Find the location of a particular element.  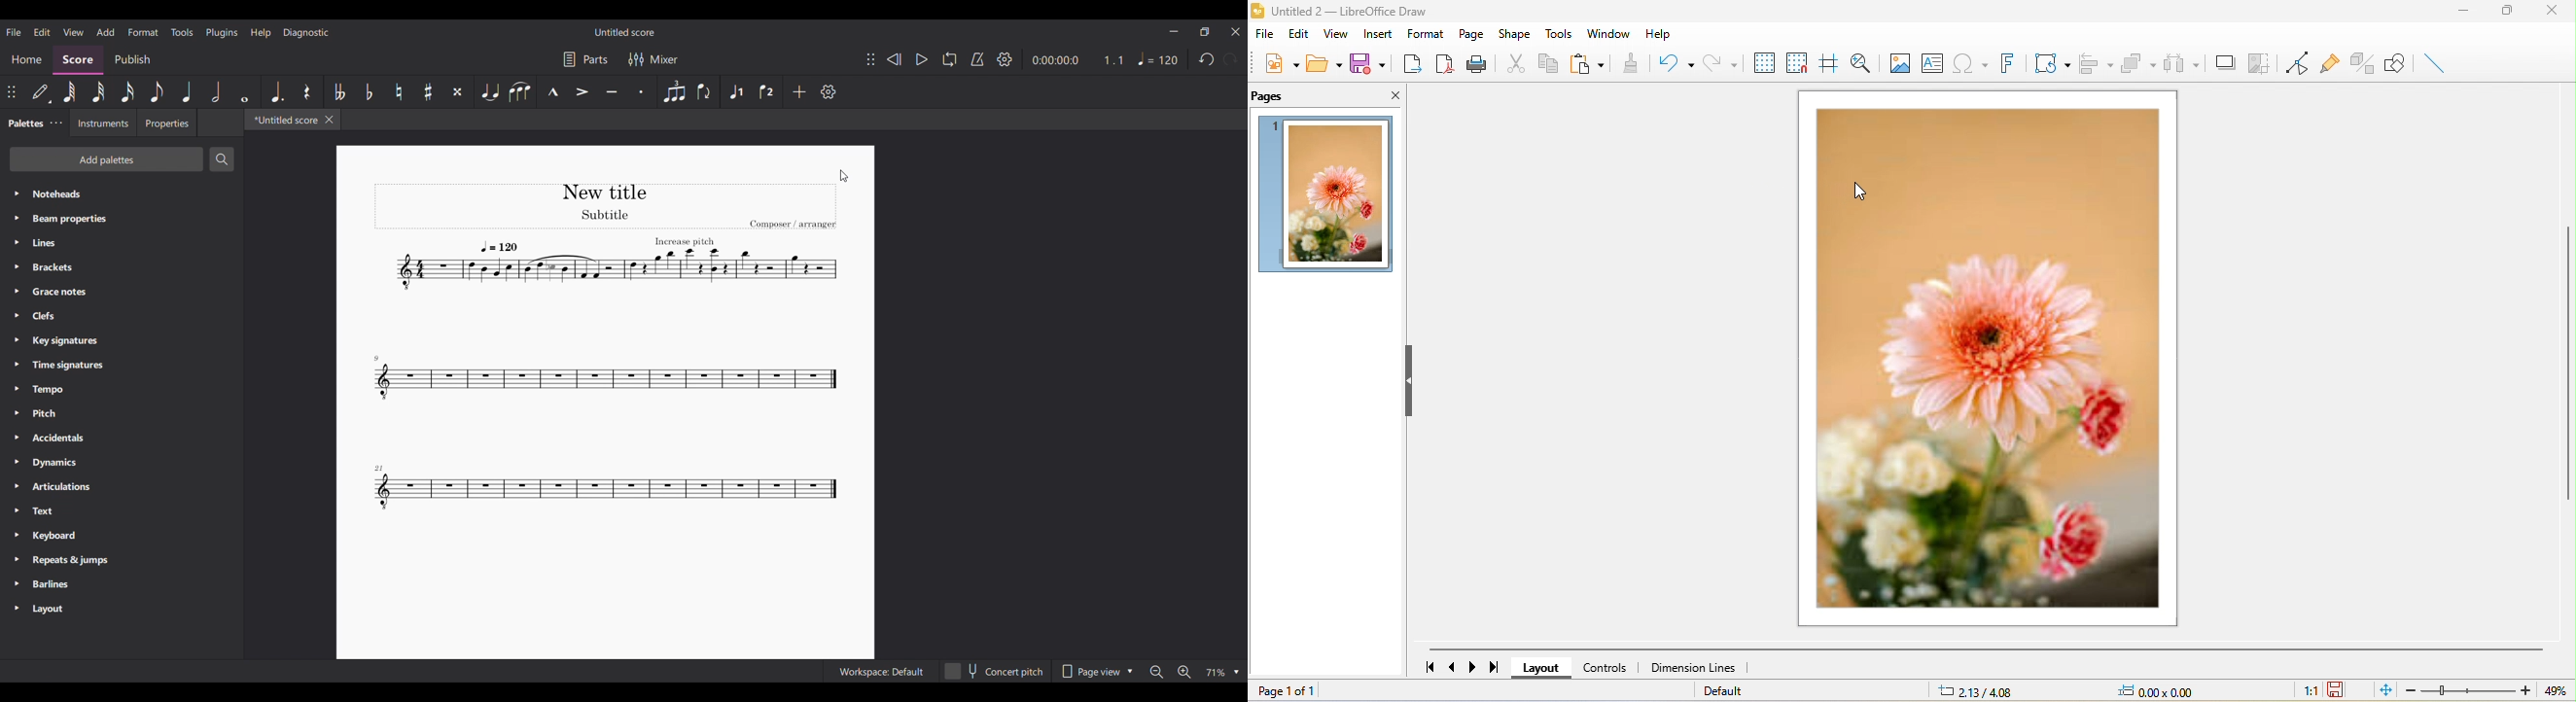

Add menu is located at coordinates (106, 32).